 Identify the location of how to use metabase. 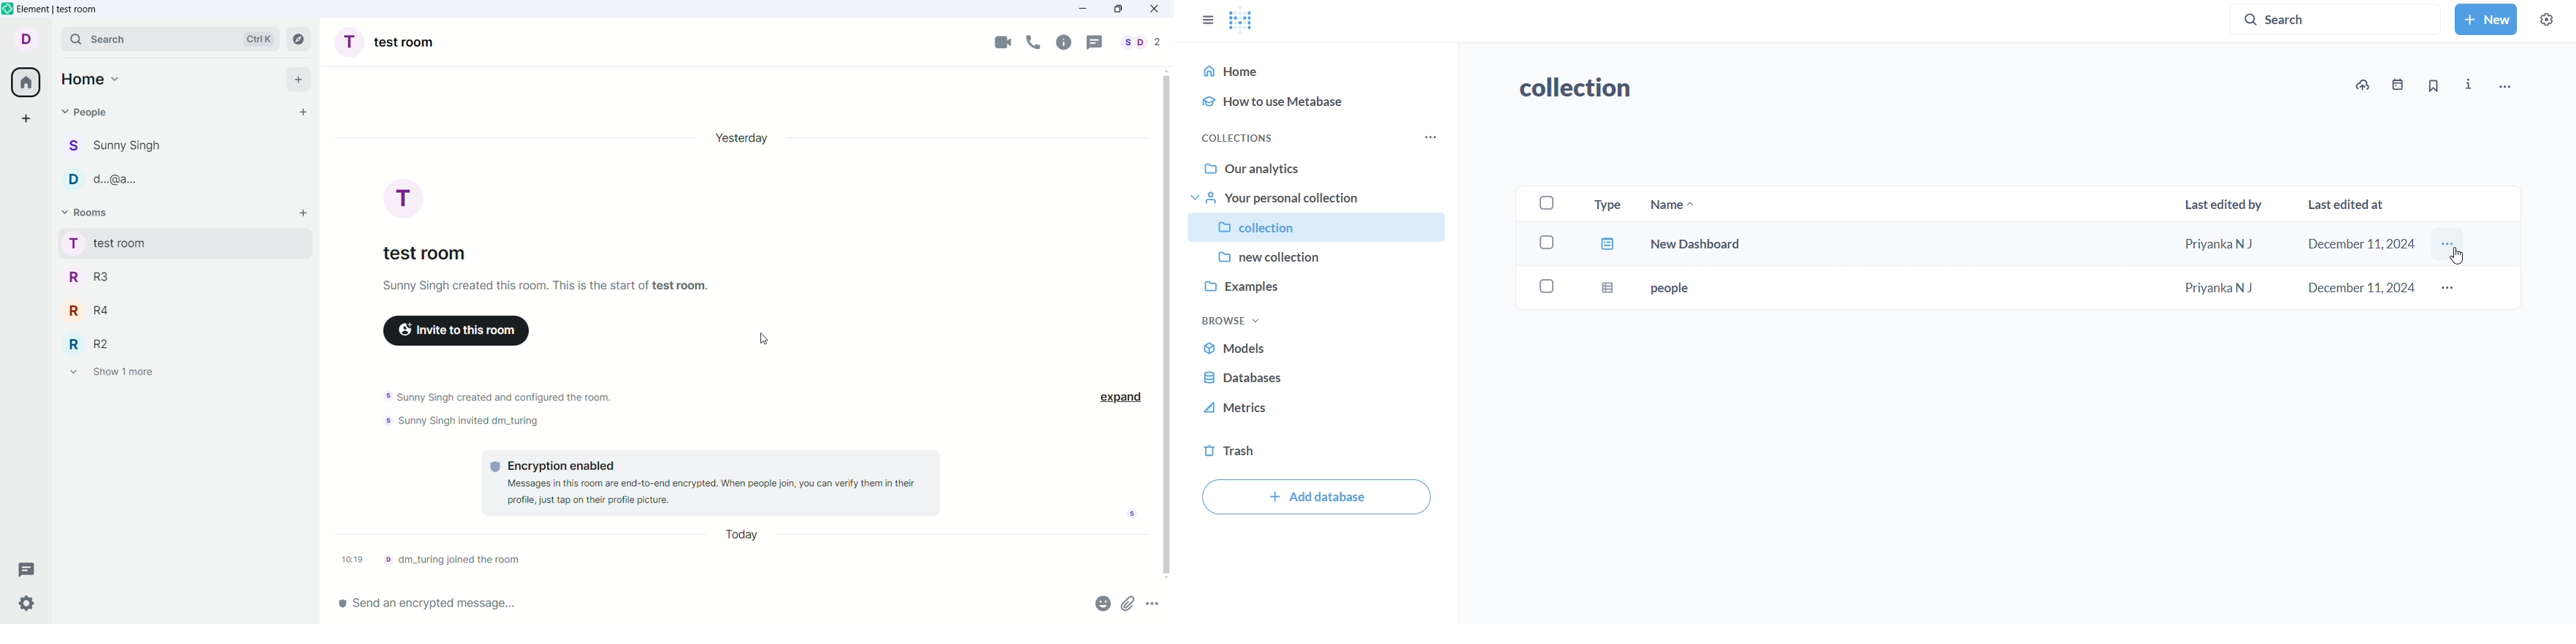
(1323, 102).